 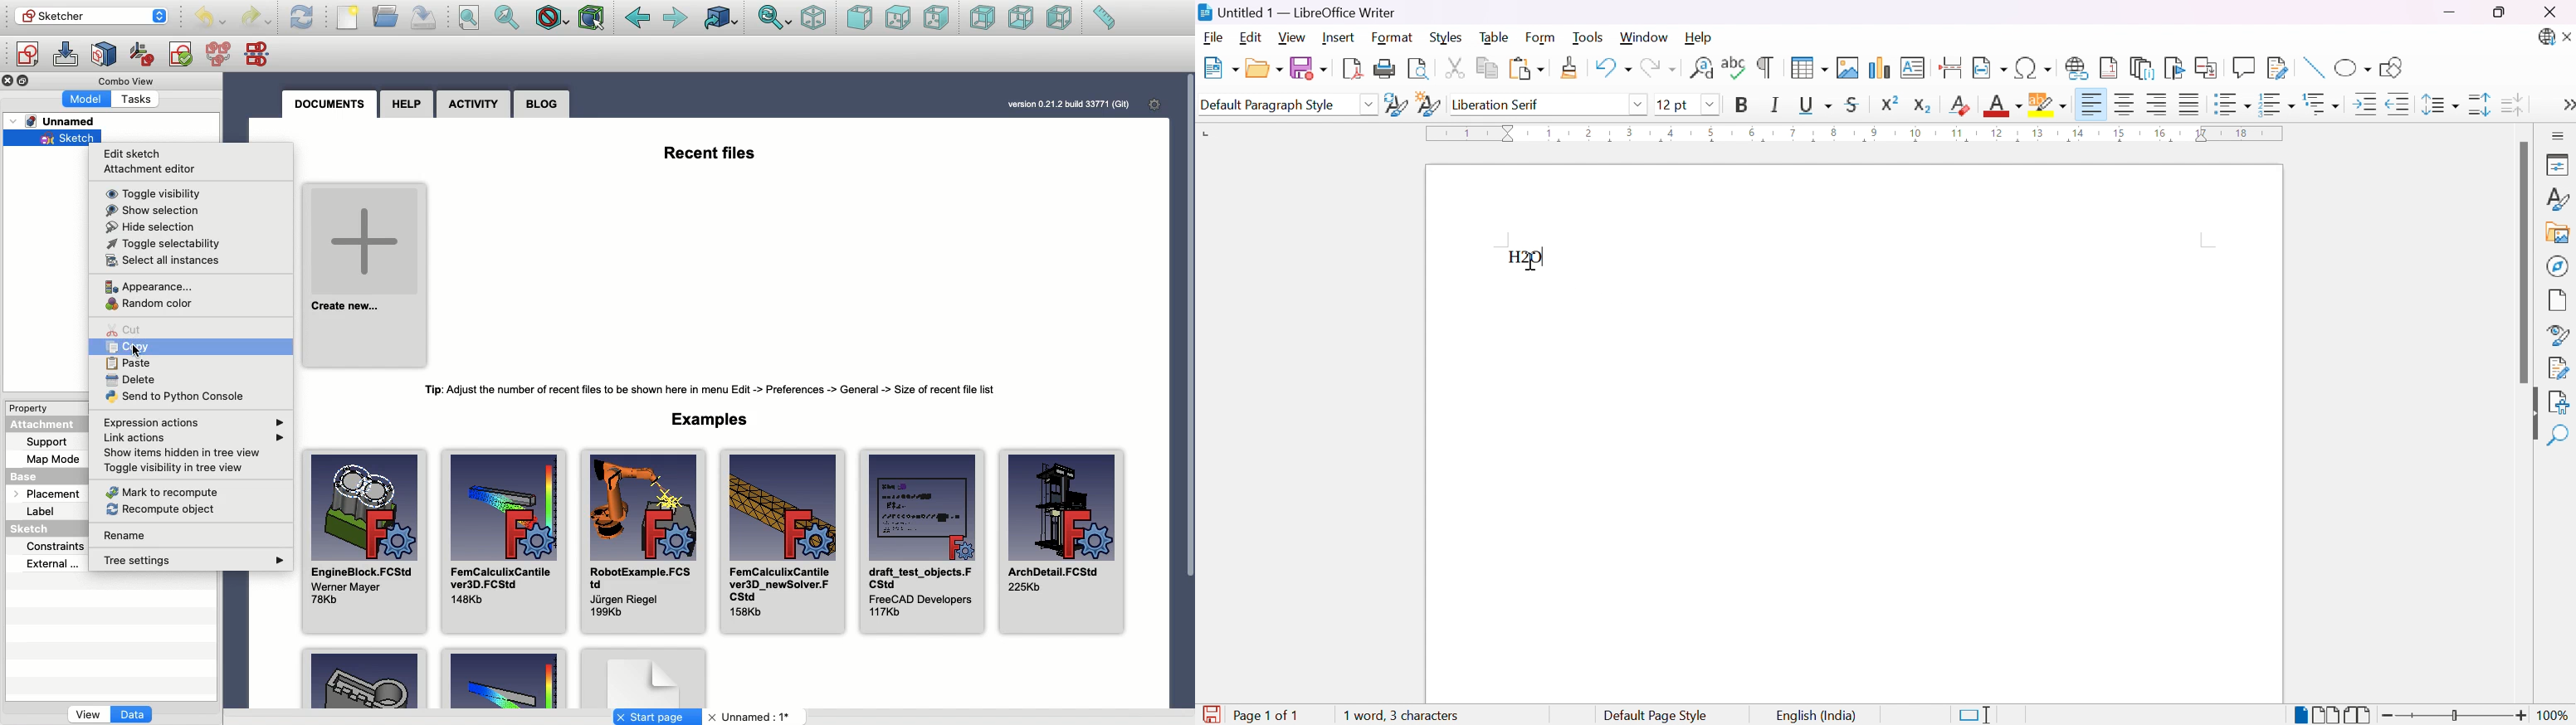 What do you see at coordinates (196, 438) in the screenshot?
I see `Link actions ` at bounding box center [196, 438].